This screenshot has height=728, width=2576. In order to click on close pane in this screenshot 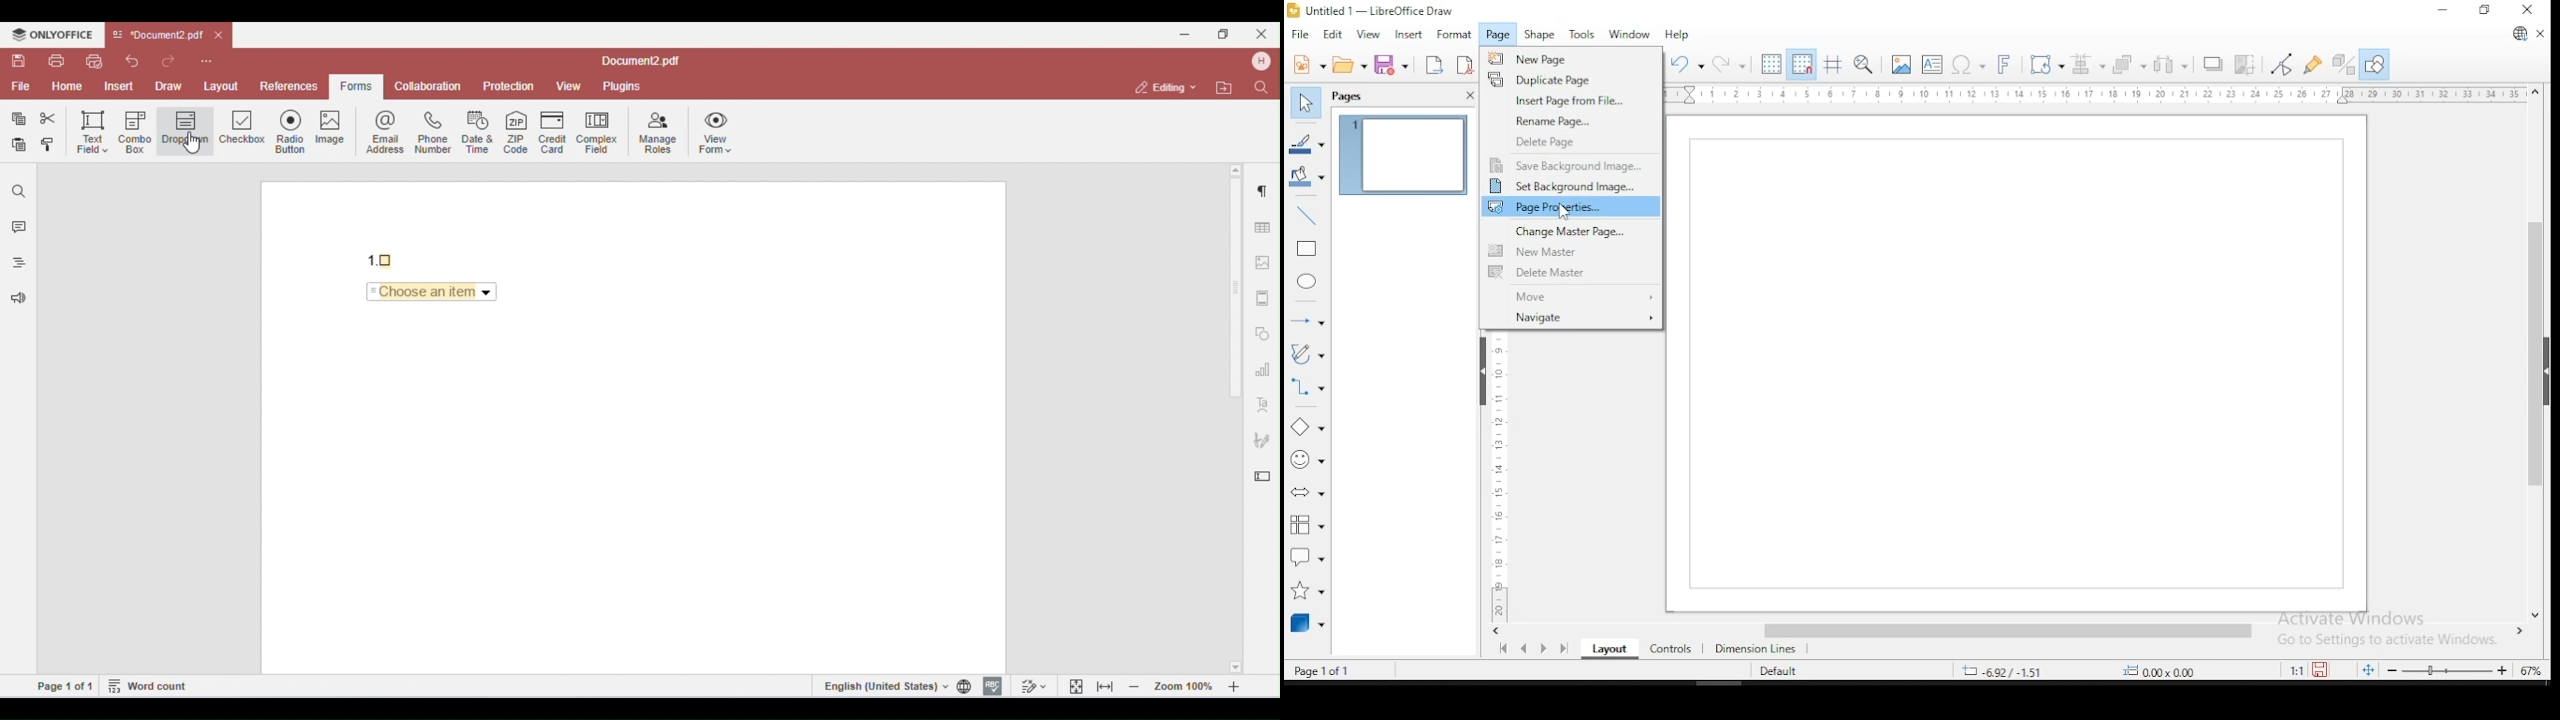, I will do `click(1466, 96)`.